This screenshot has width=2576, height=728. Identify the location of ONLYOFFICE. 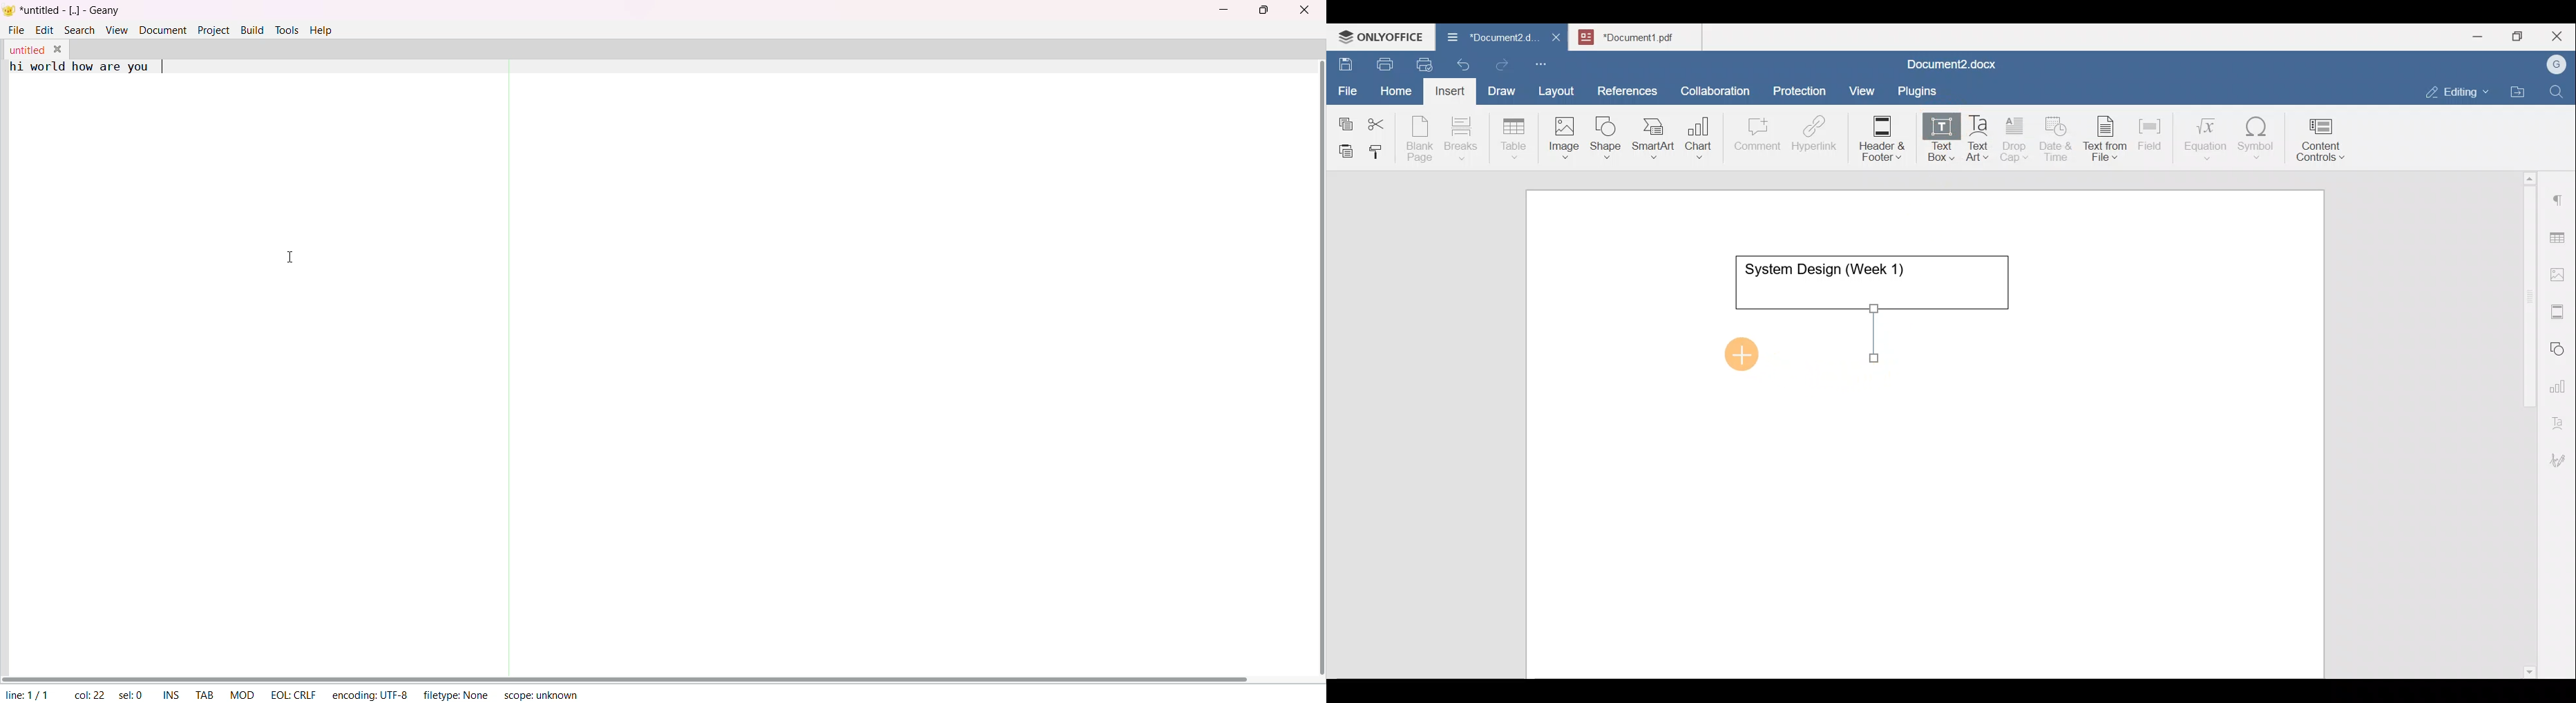
(1382, 36).